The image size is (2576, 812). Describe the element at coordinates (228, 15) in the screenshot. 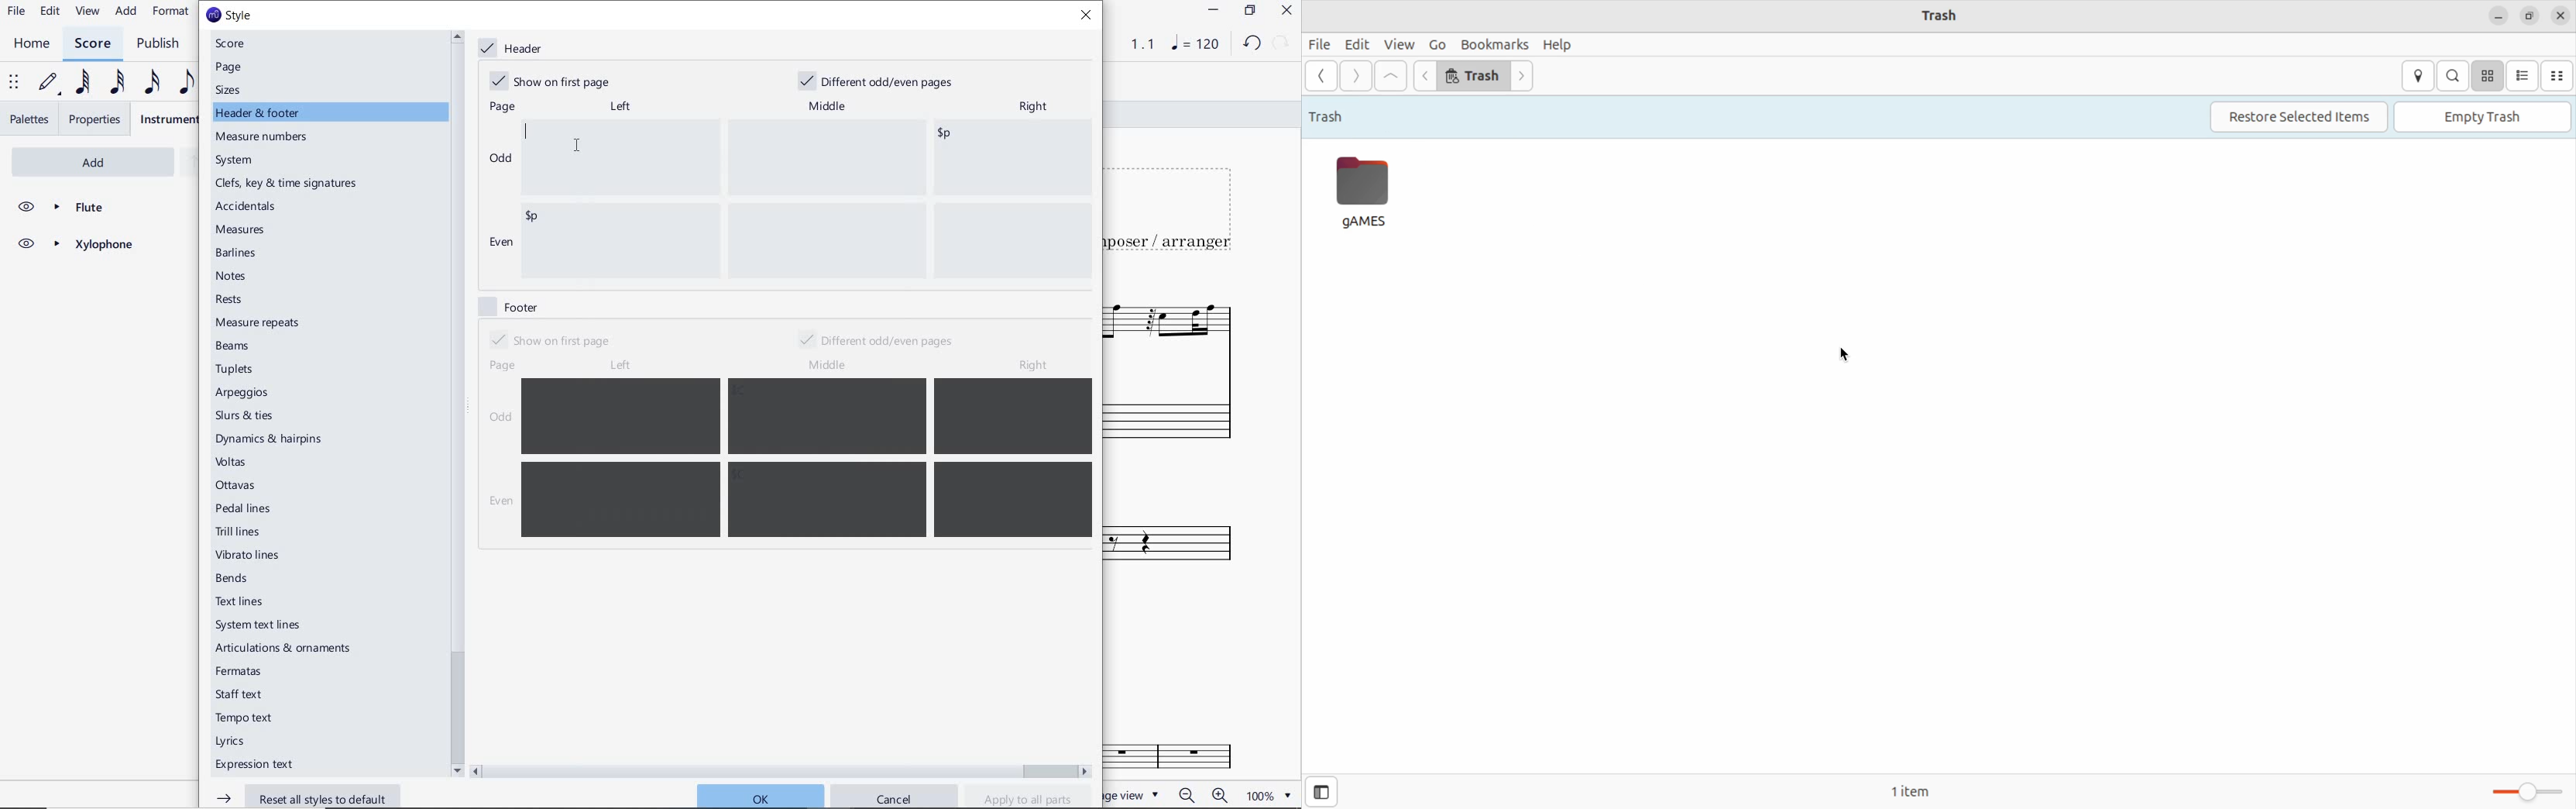

I see `style` at that location.